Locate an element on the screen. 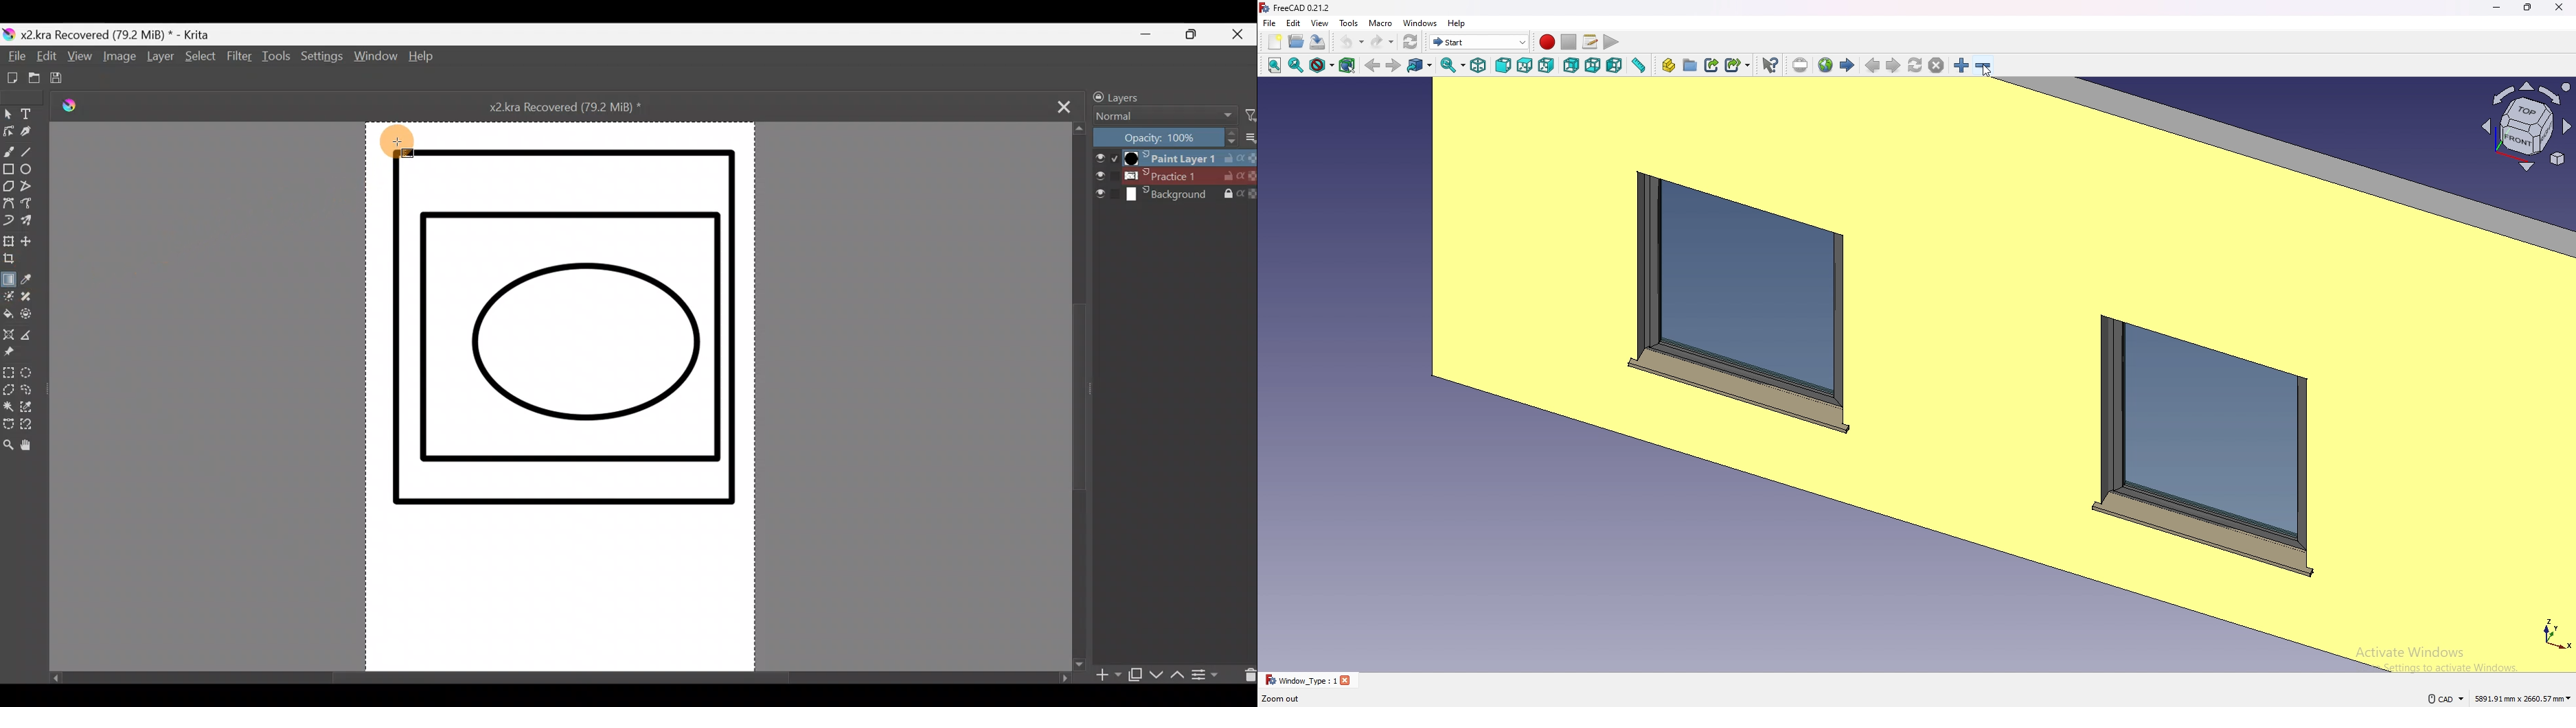 Image resolution: width=2576 pixels, height=728 pixels. Draw a gradient is located at coordinates (9, 277).